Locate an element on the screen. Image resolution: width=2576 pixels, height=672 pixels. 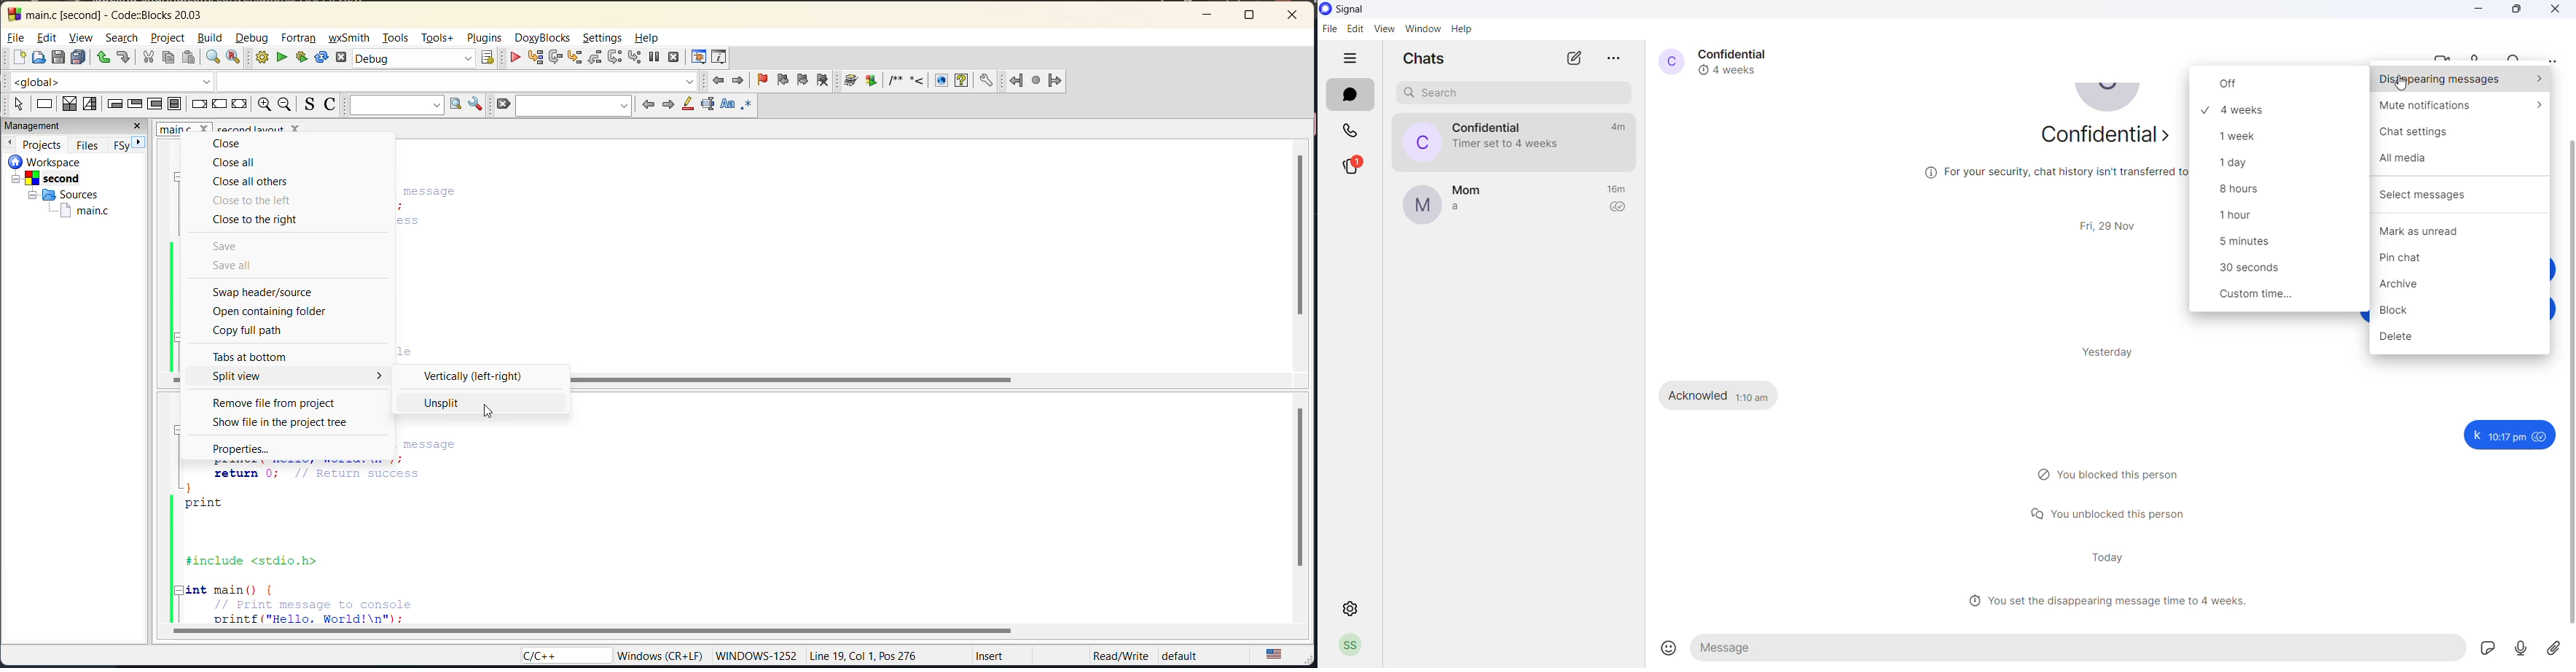
decision is located at coordinates (68, 104).